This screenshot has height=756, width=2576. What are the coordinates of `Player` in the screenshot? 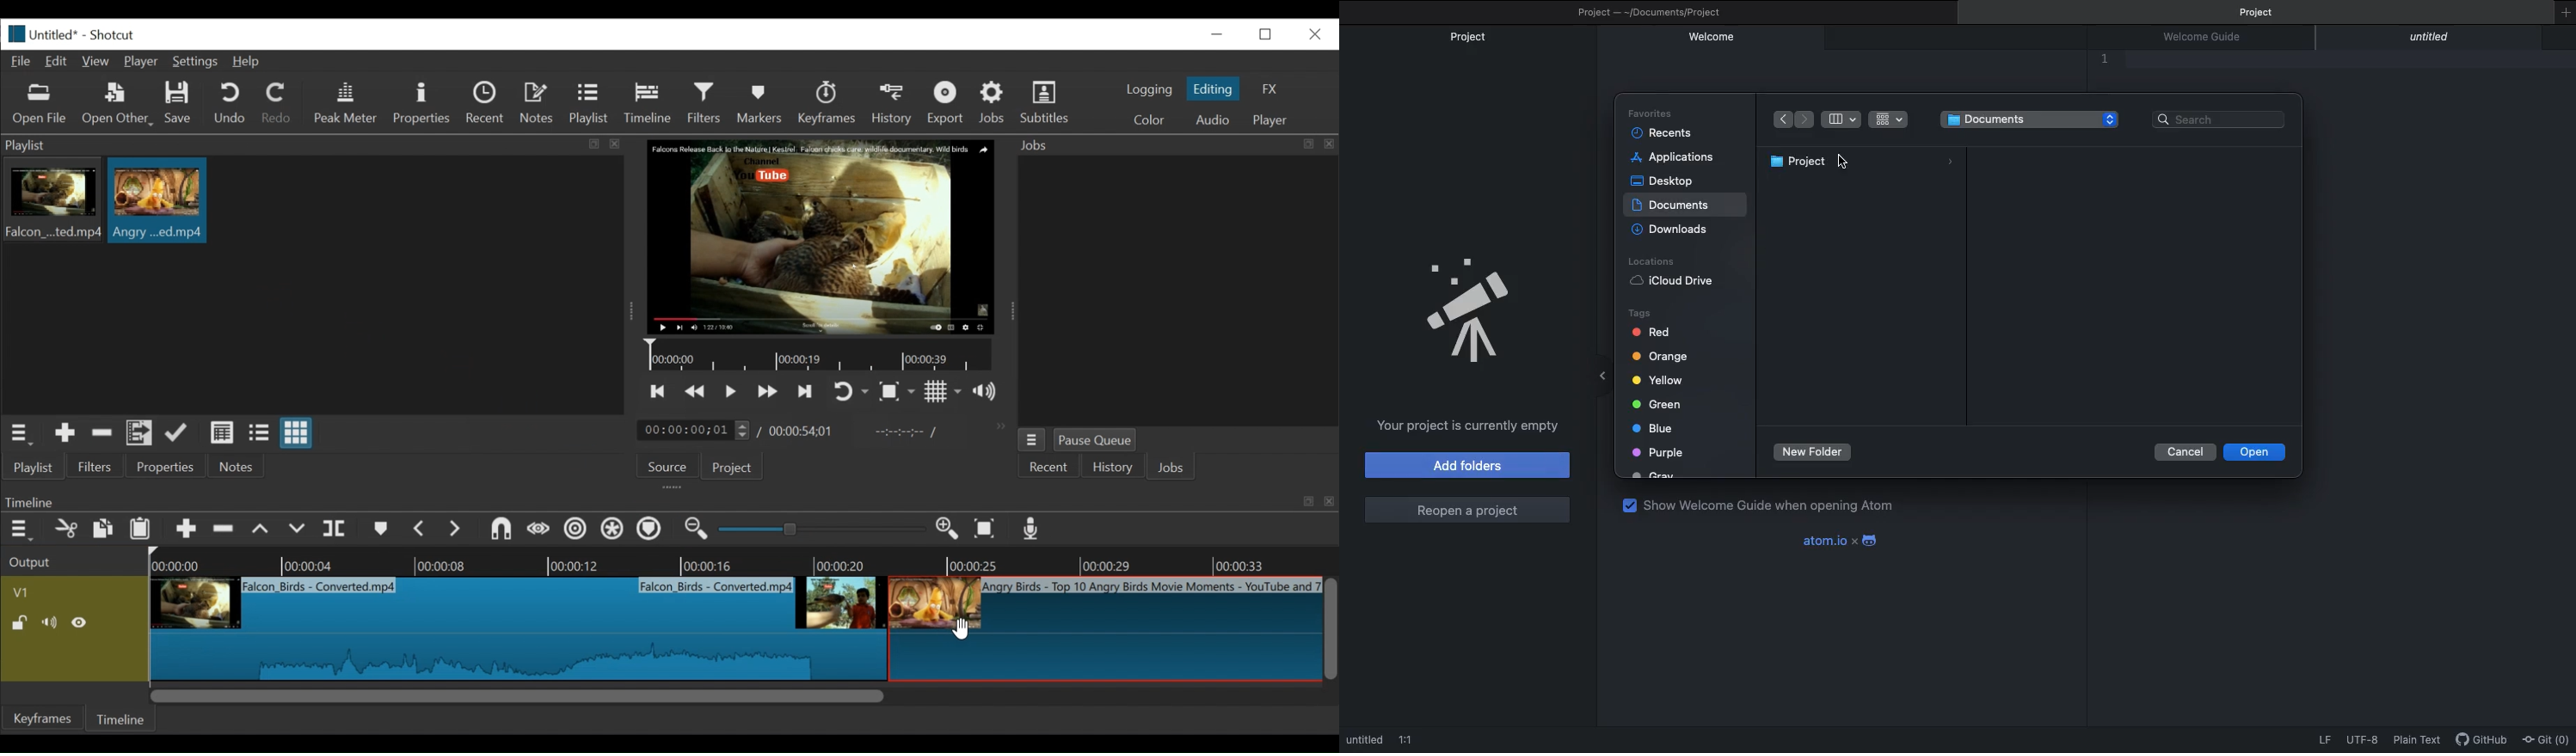 It's located at (144, 63).